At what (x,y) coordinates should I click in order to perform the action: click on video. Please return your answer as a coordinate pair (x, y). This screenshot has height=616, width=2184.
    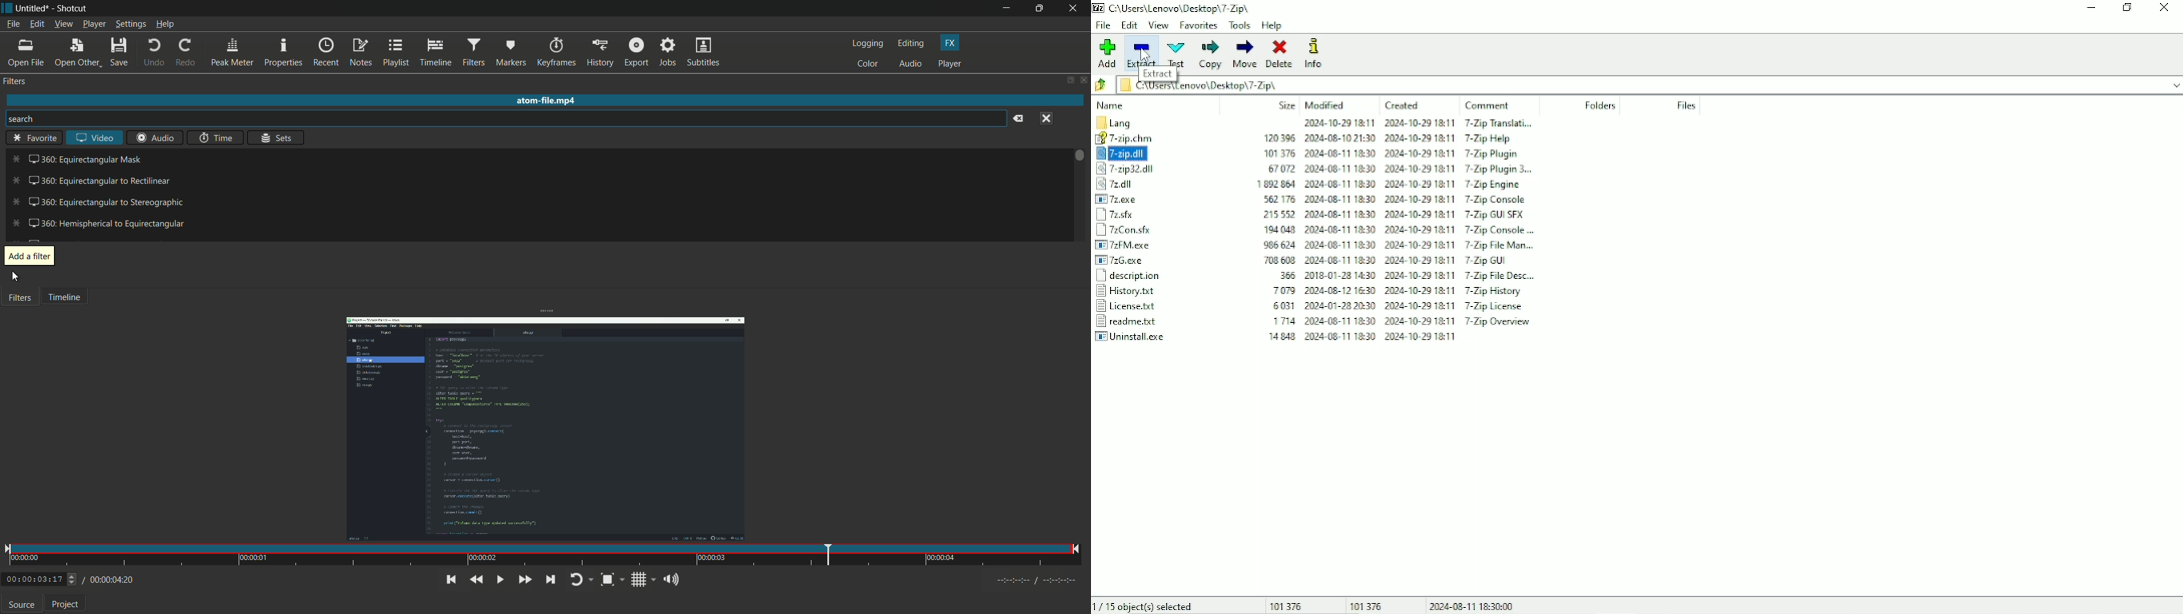
    Looking at the image, I should click on (95, 138).